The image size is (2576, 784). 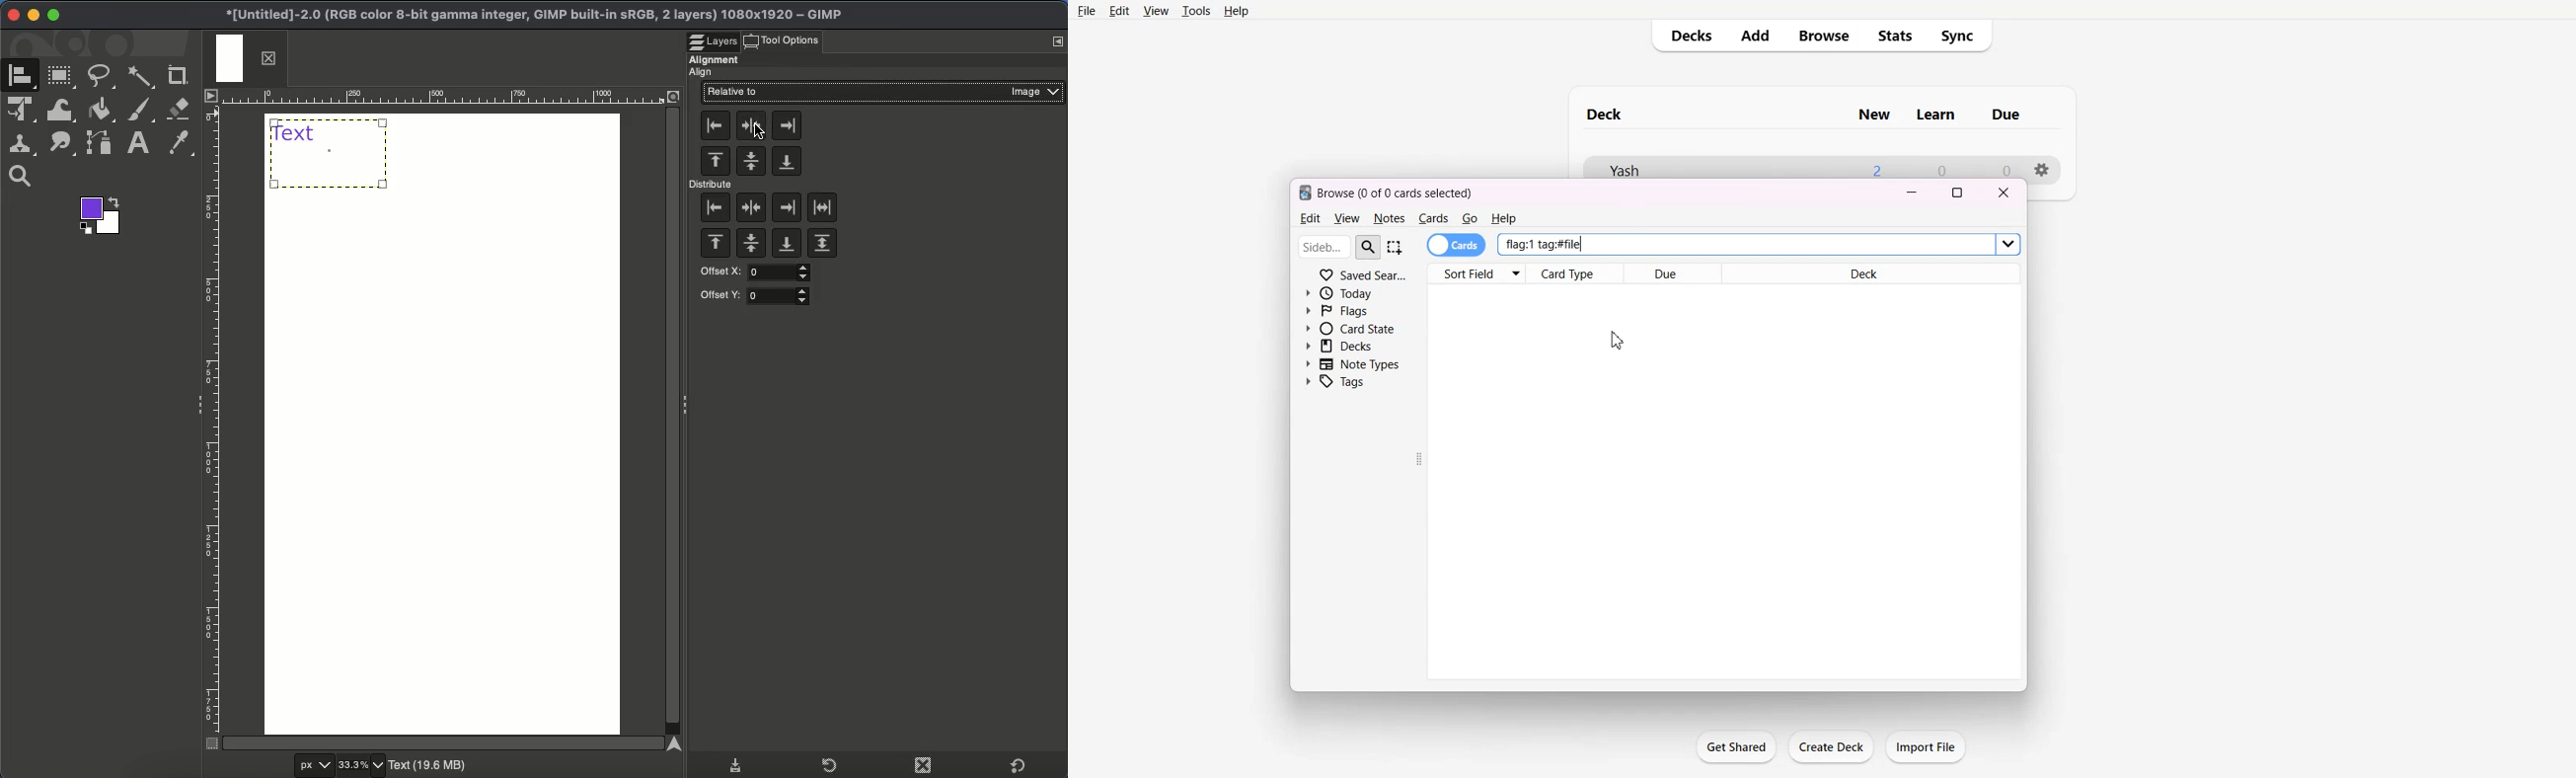 I want to click on Help, so click(x=1236, y=10).